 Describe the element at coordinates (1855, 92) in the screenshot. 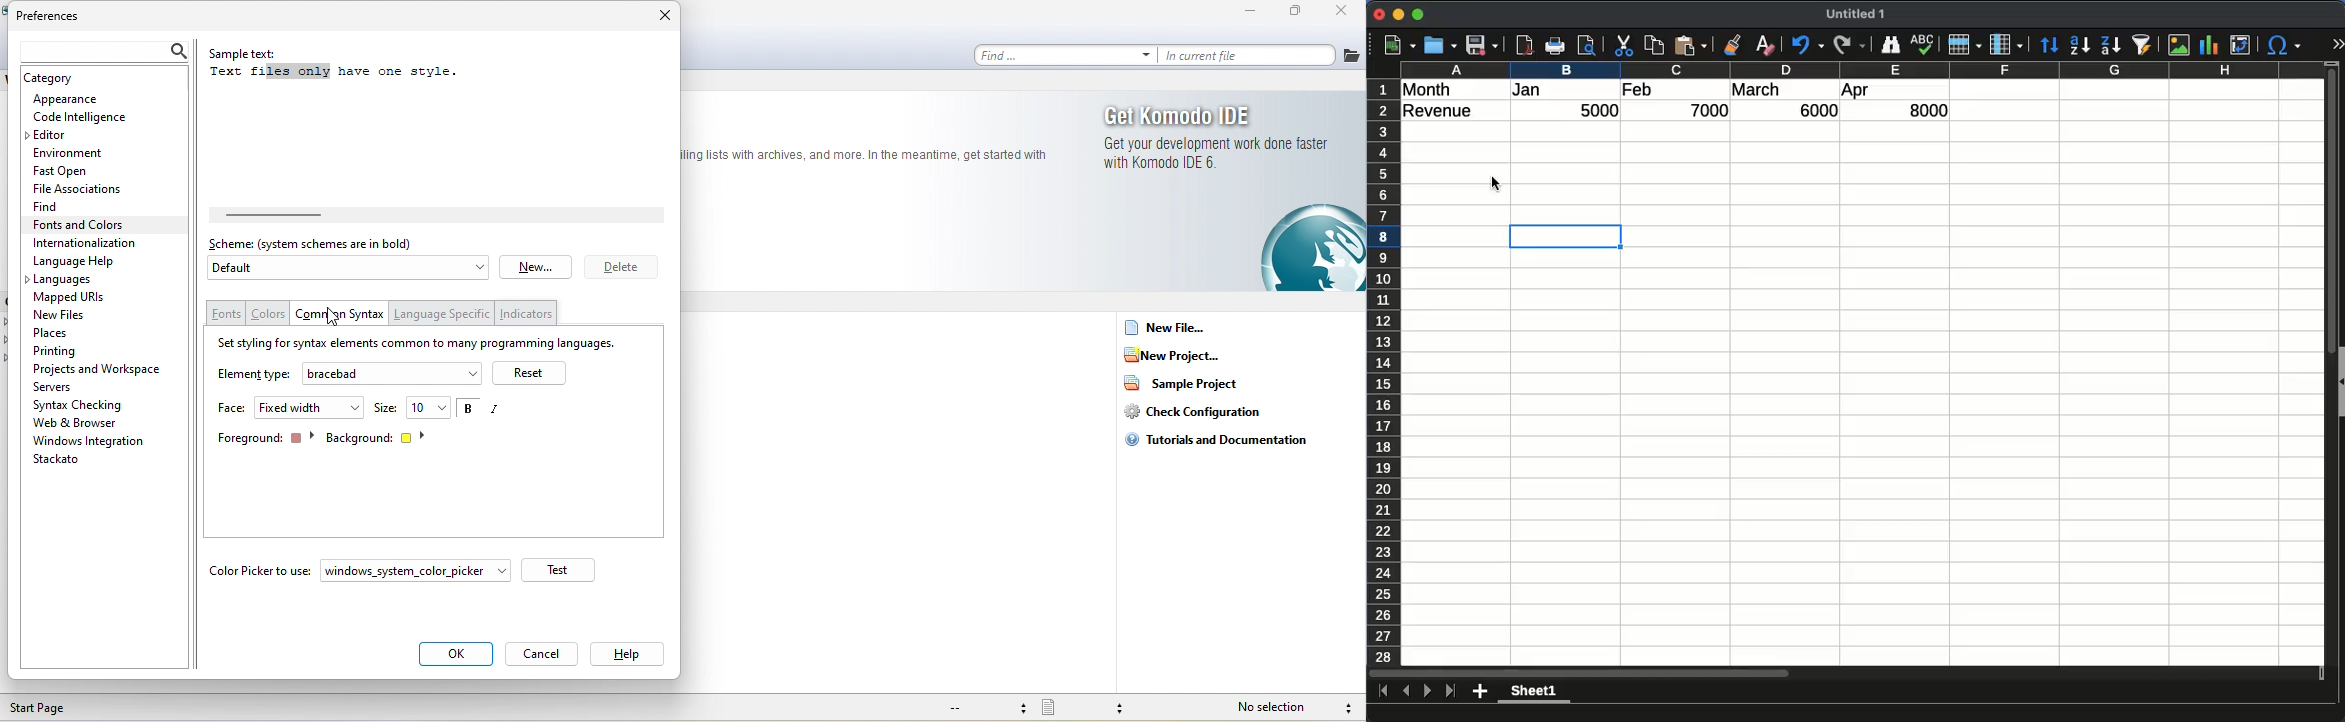

I see `apr` at that location.